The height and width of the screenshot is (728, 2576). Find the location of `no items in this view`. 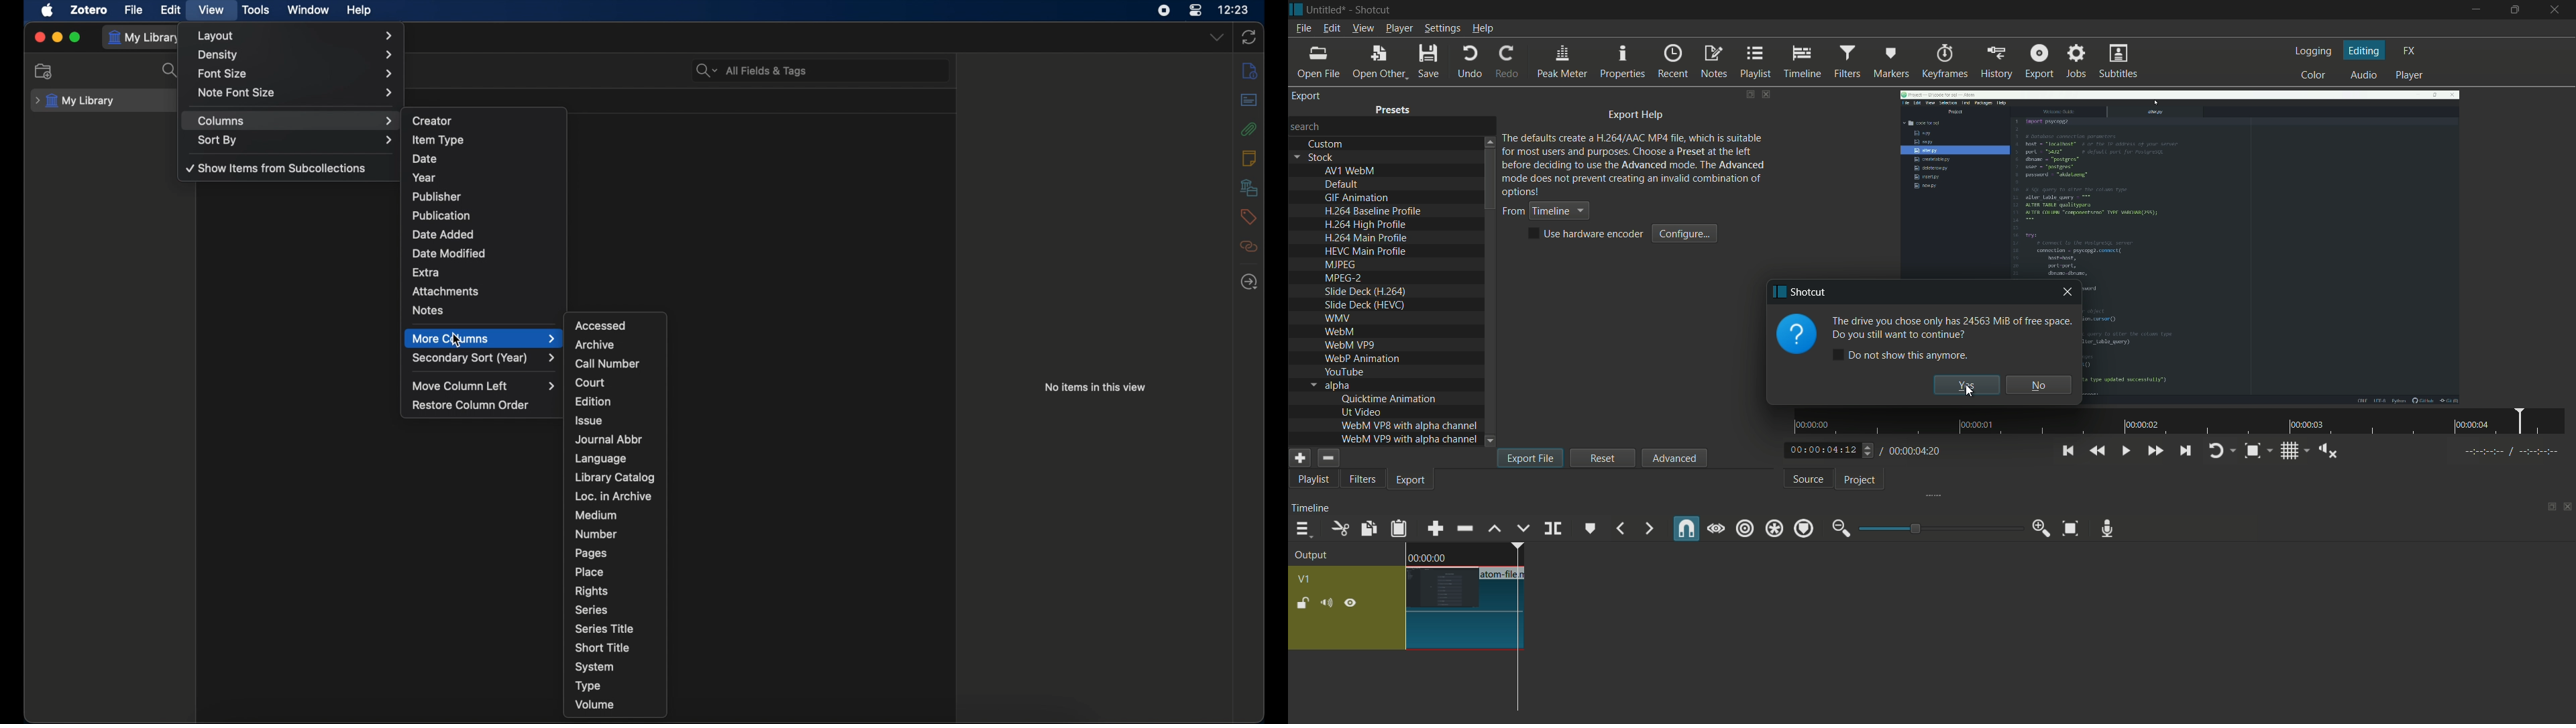

no items in this view is located at coordinates (1097, 387).